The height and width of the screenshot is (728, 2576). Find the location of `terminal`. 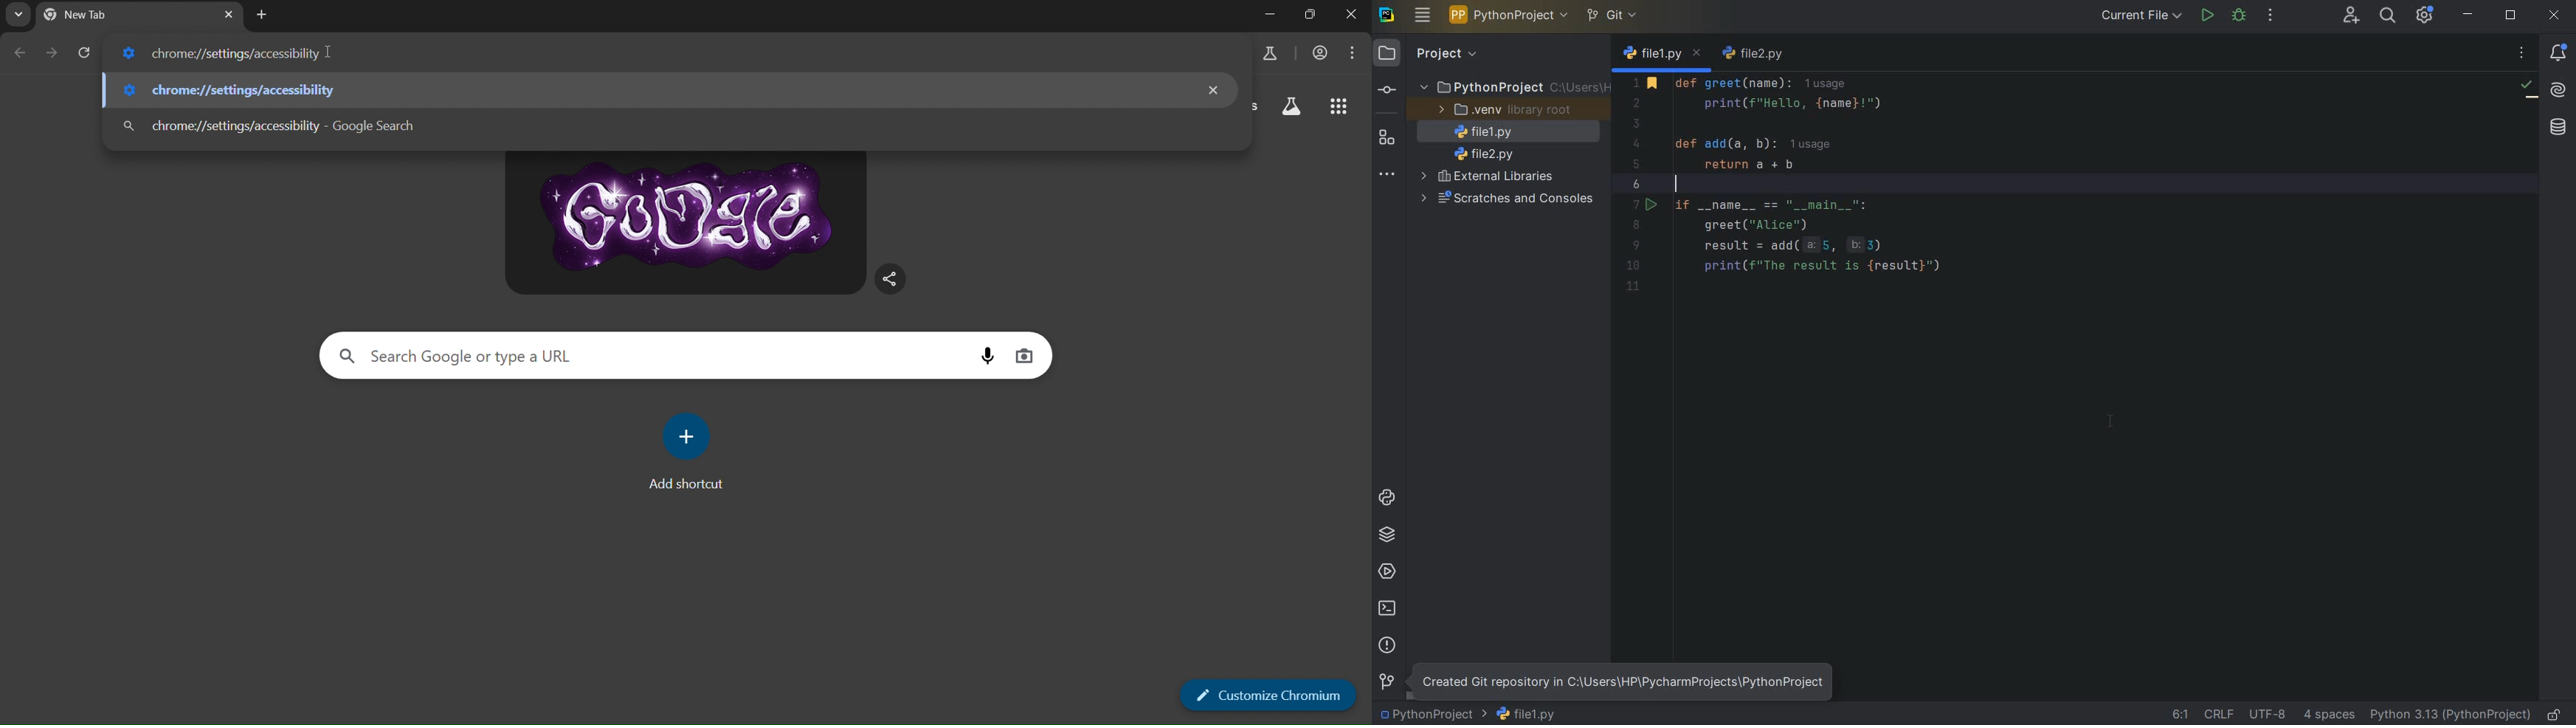

terminal is located at coordinates (1389, 611).